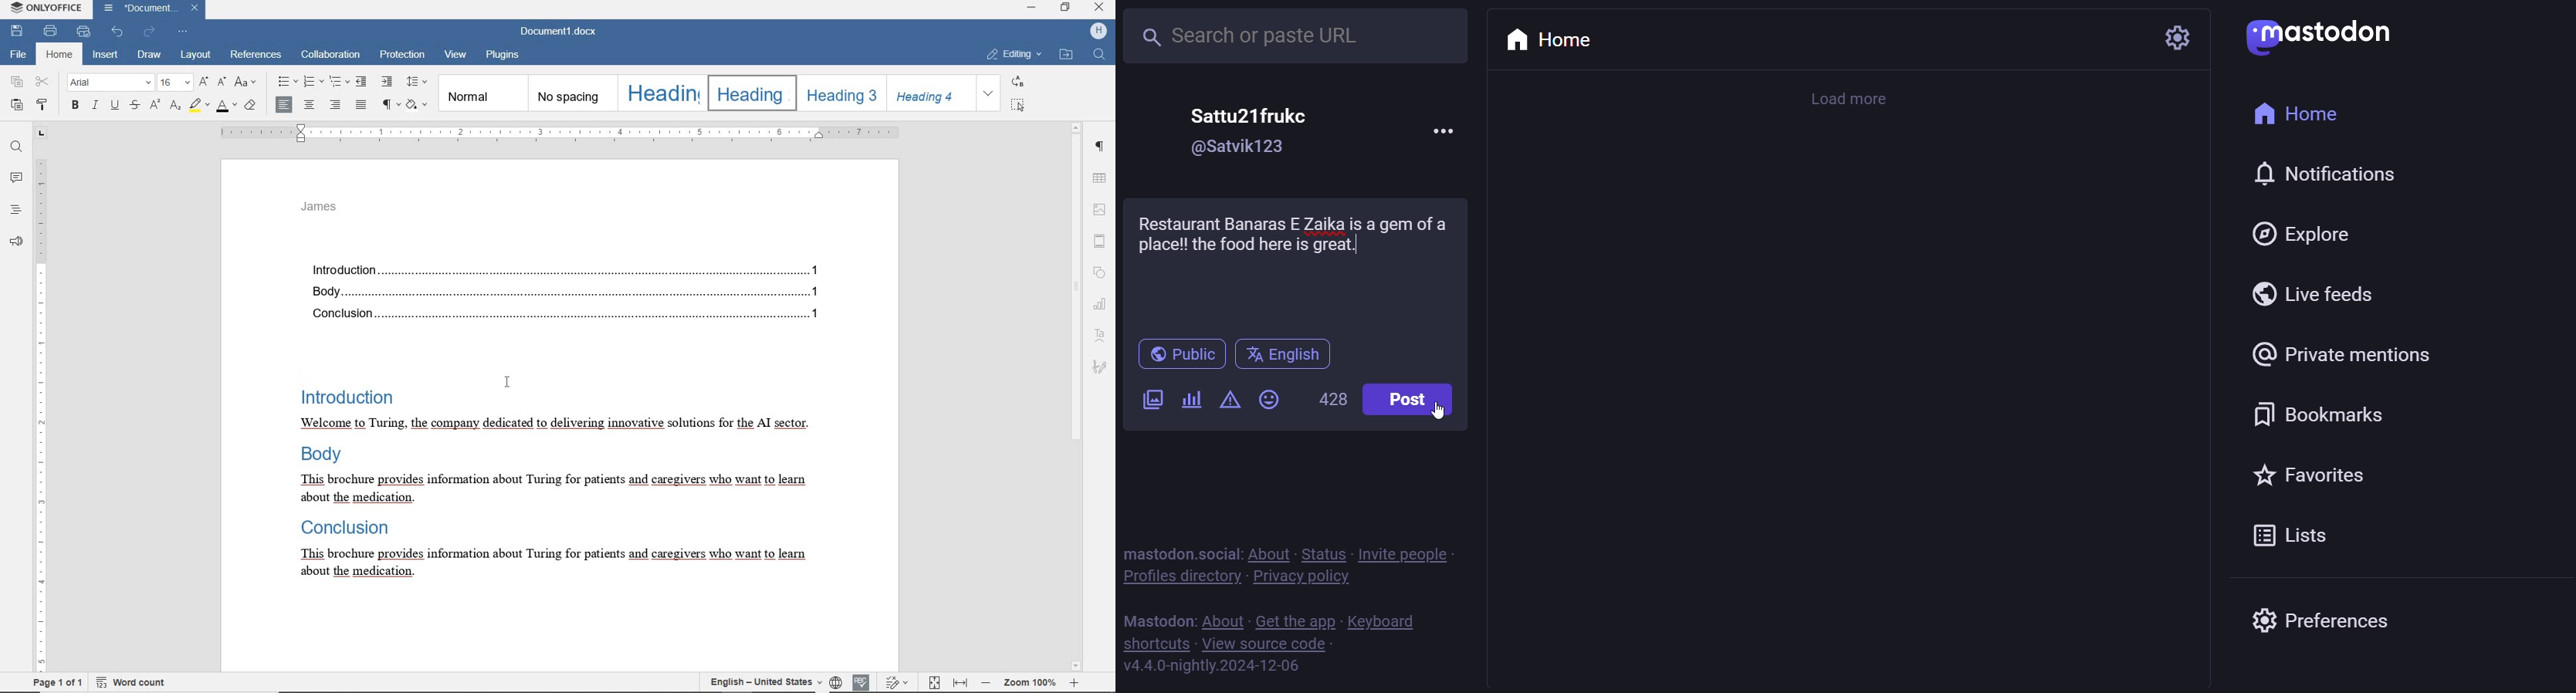 The width and height of the screenshot is (2576, 700). Describe the element at coordinates (175, 106) in the screenshot. I see `subscript` at that location.